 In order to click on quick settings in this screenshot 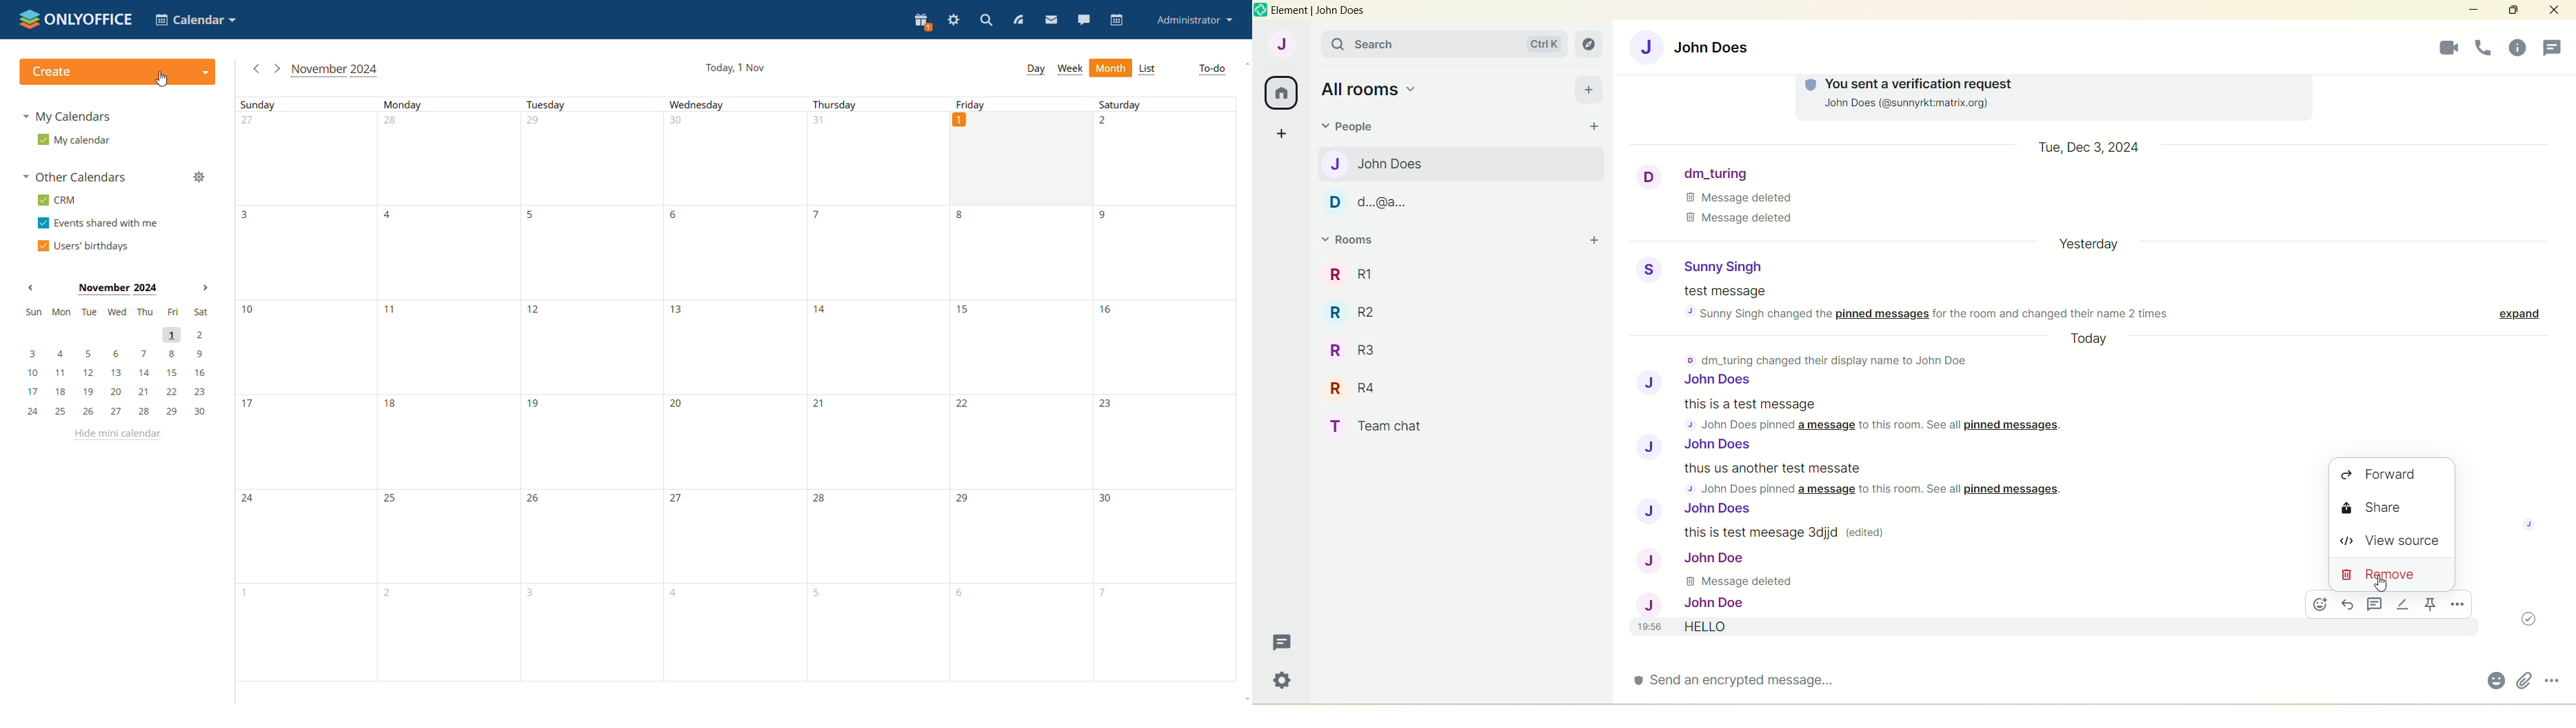, I will do `click(1280, 682)`.